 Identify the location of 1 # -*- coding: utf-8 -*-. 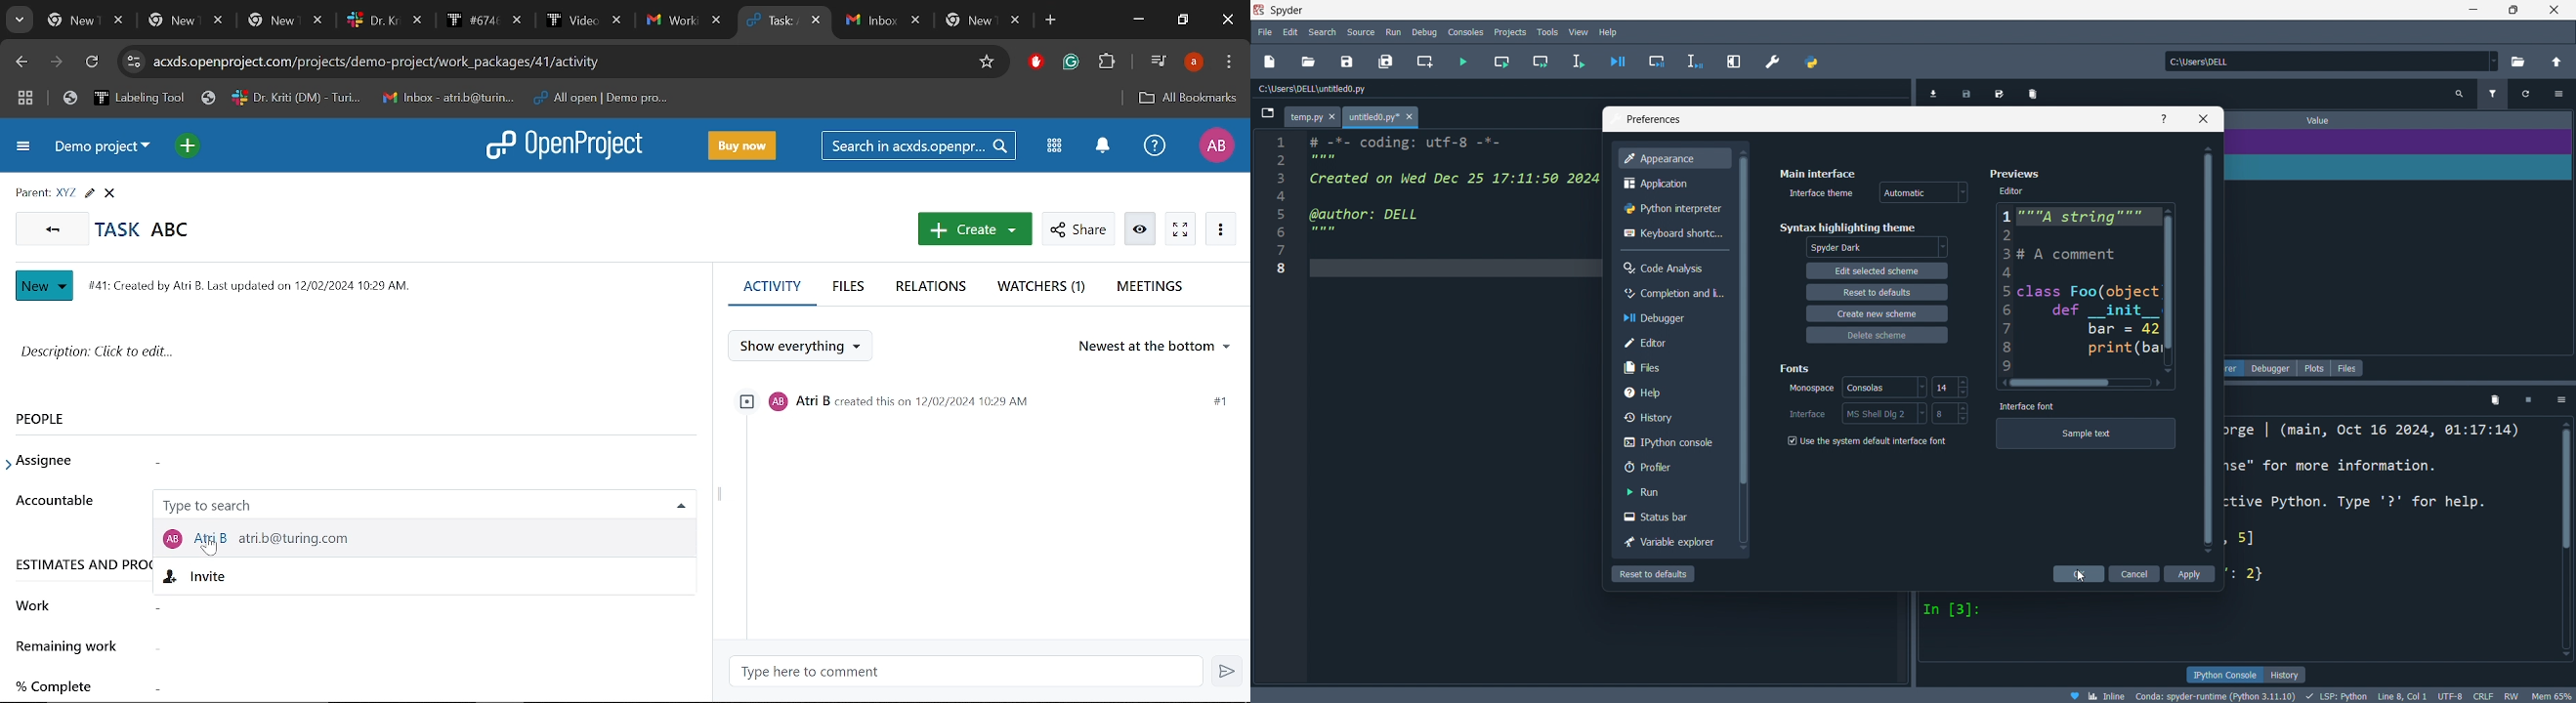
(1387, 141).